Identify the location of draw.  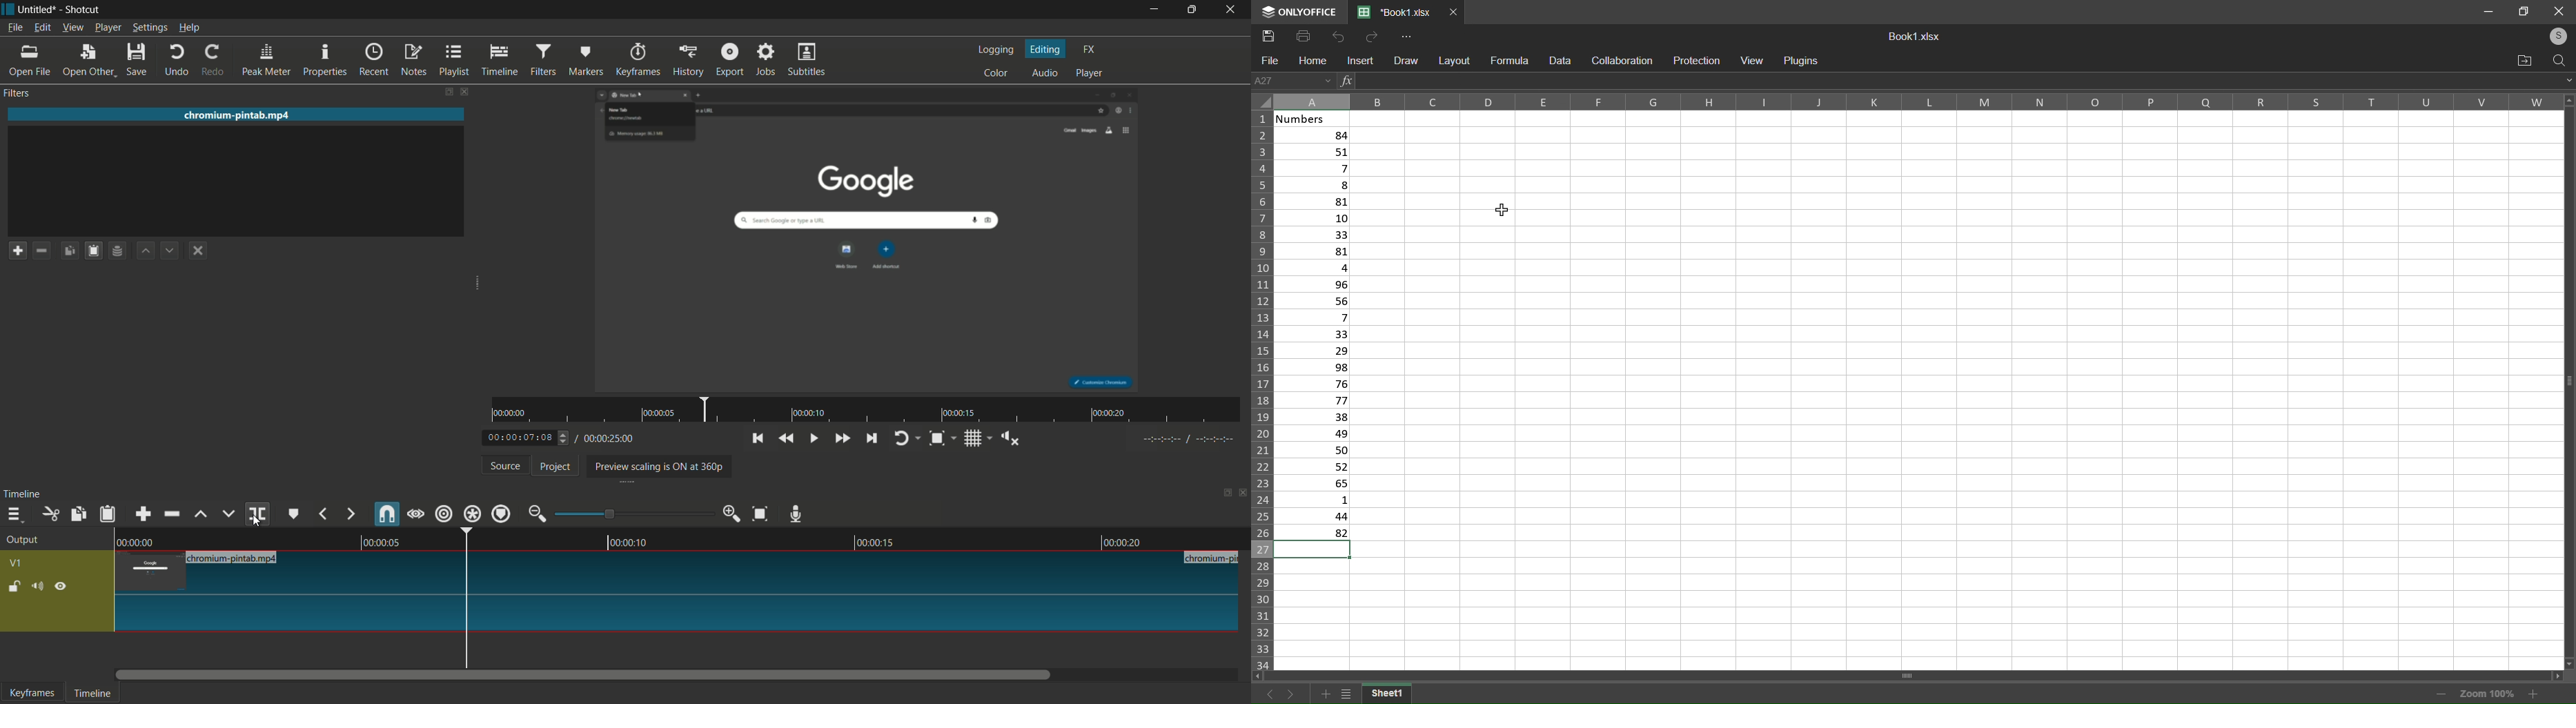
(1404, 61).